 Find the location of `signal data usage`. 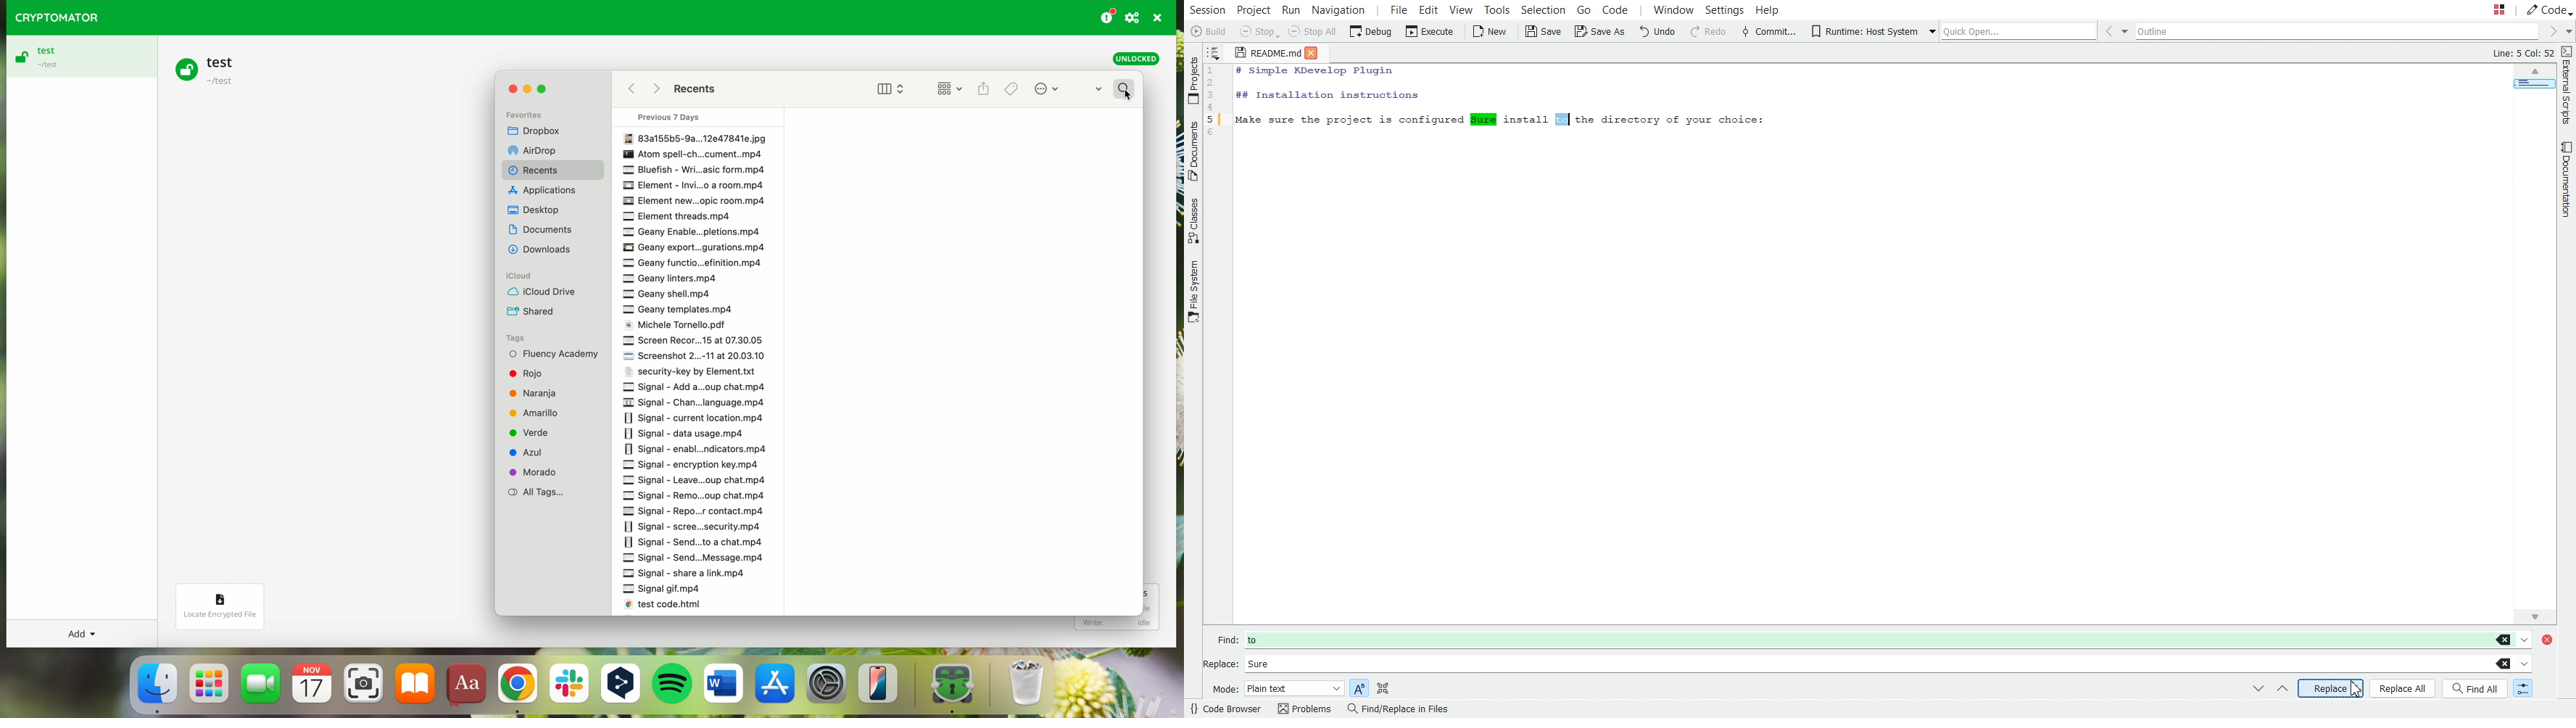

signal data usage is located at coordinates (689, 432).